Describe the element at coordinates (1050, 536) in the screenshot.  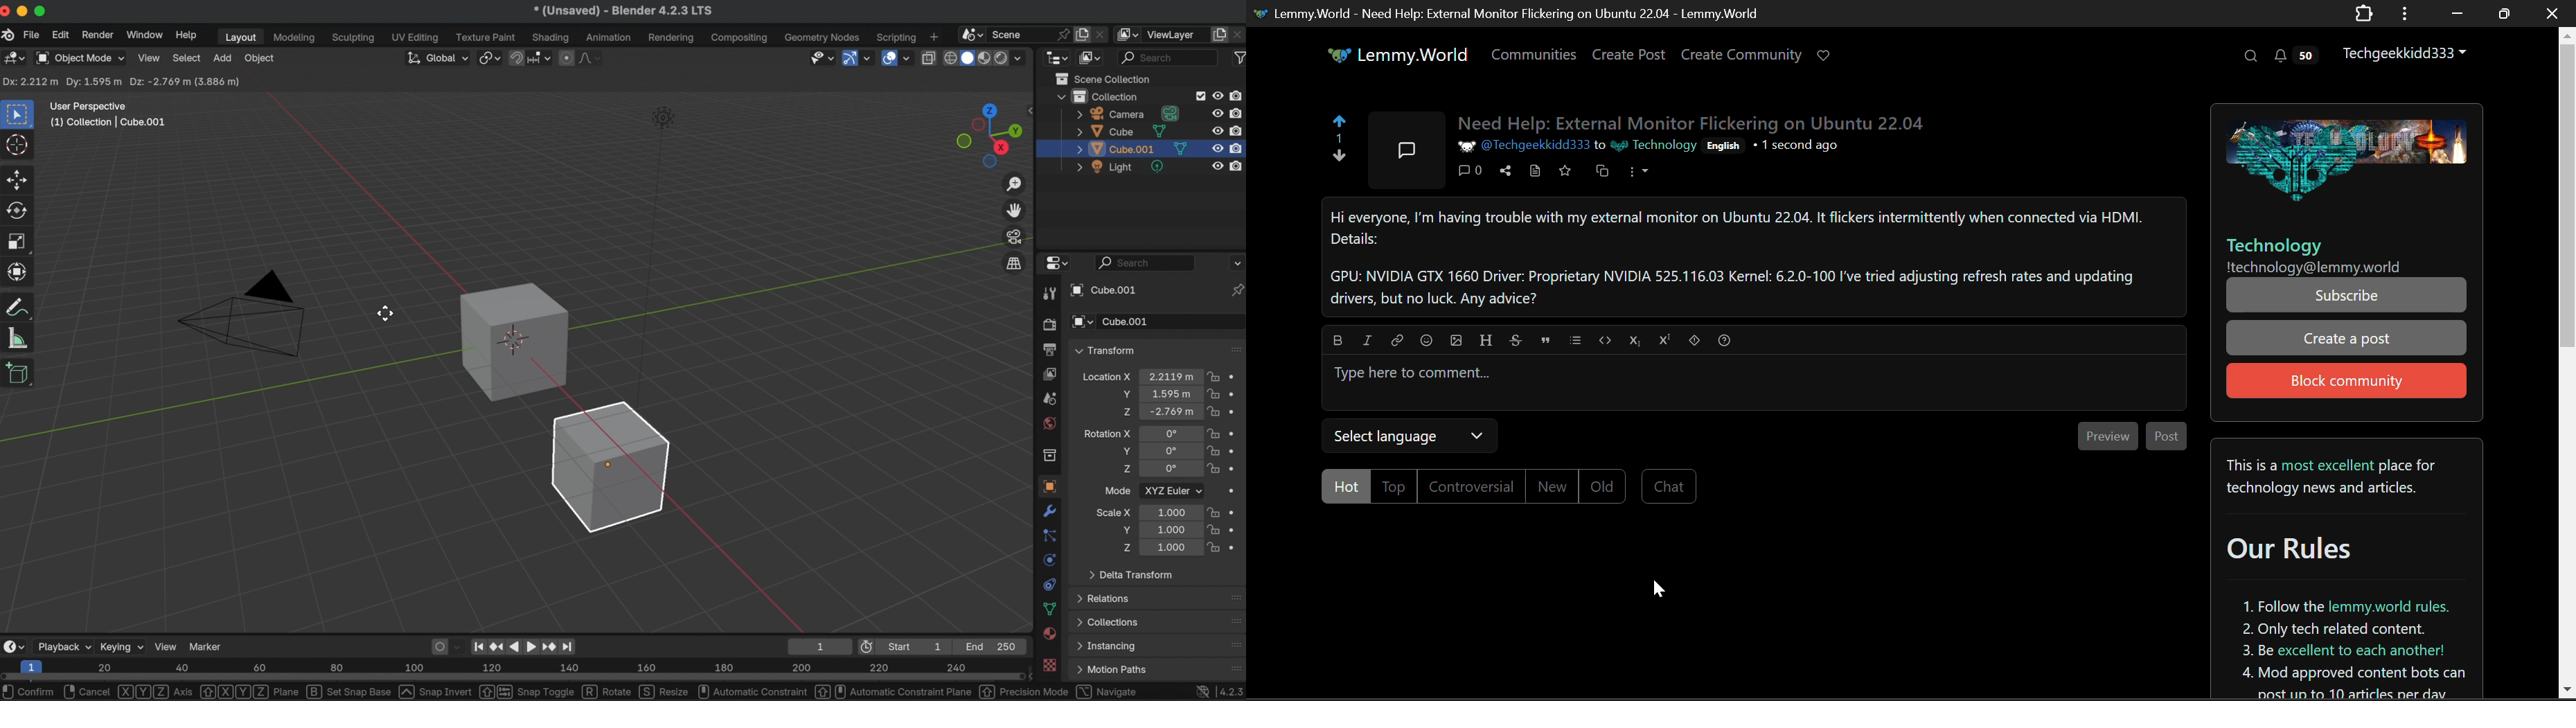
I see `particles` at that location.